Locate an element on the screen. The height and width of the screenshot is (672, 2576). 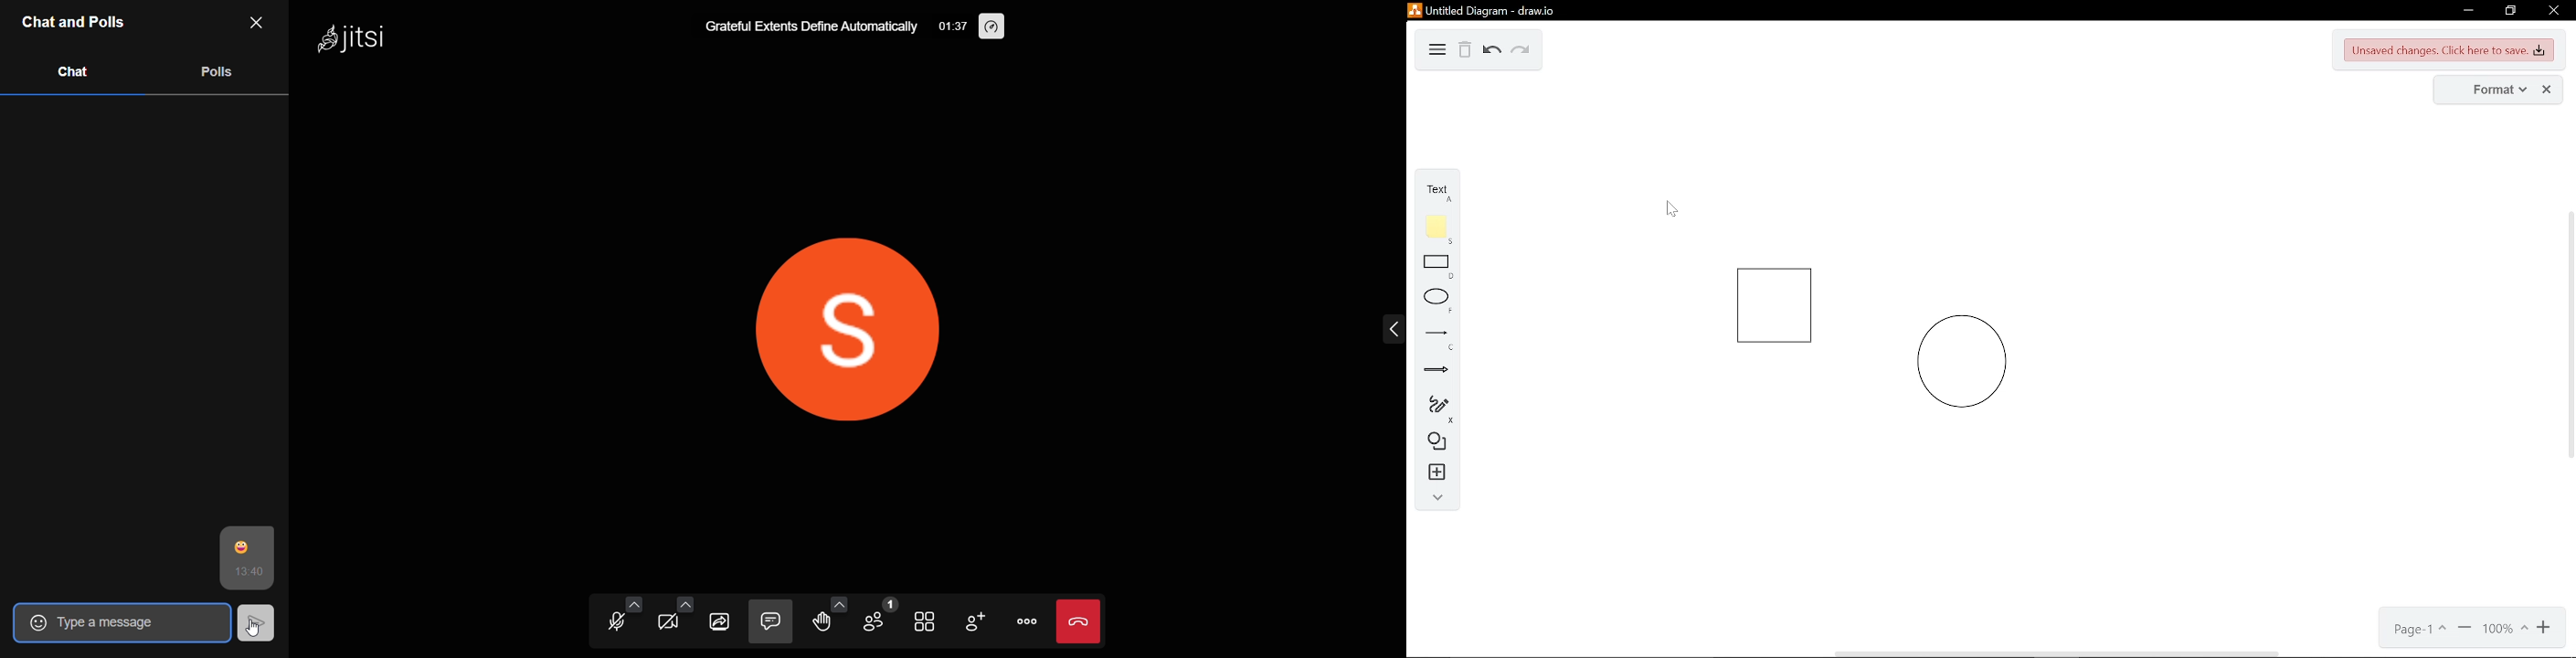
screen share is located at coordinates (722, 621).